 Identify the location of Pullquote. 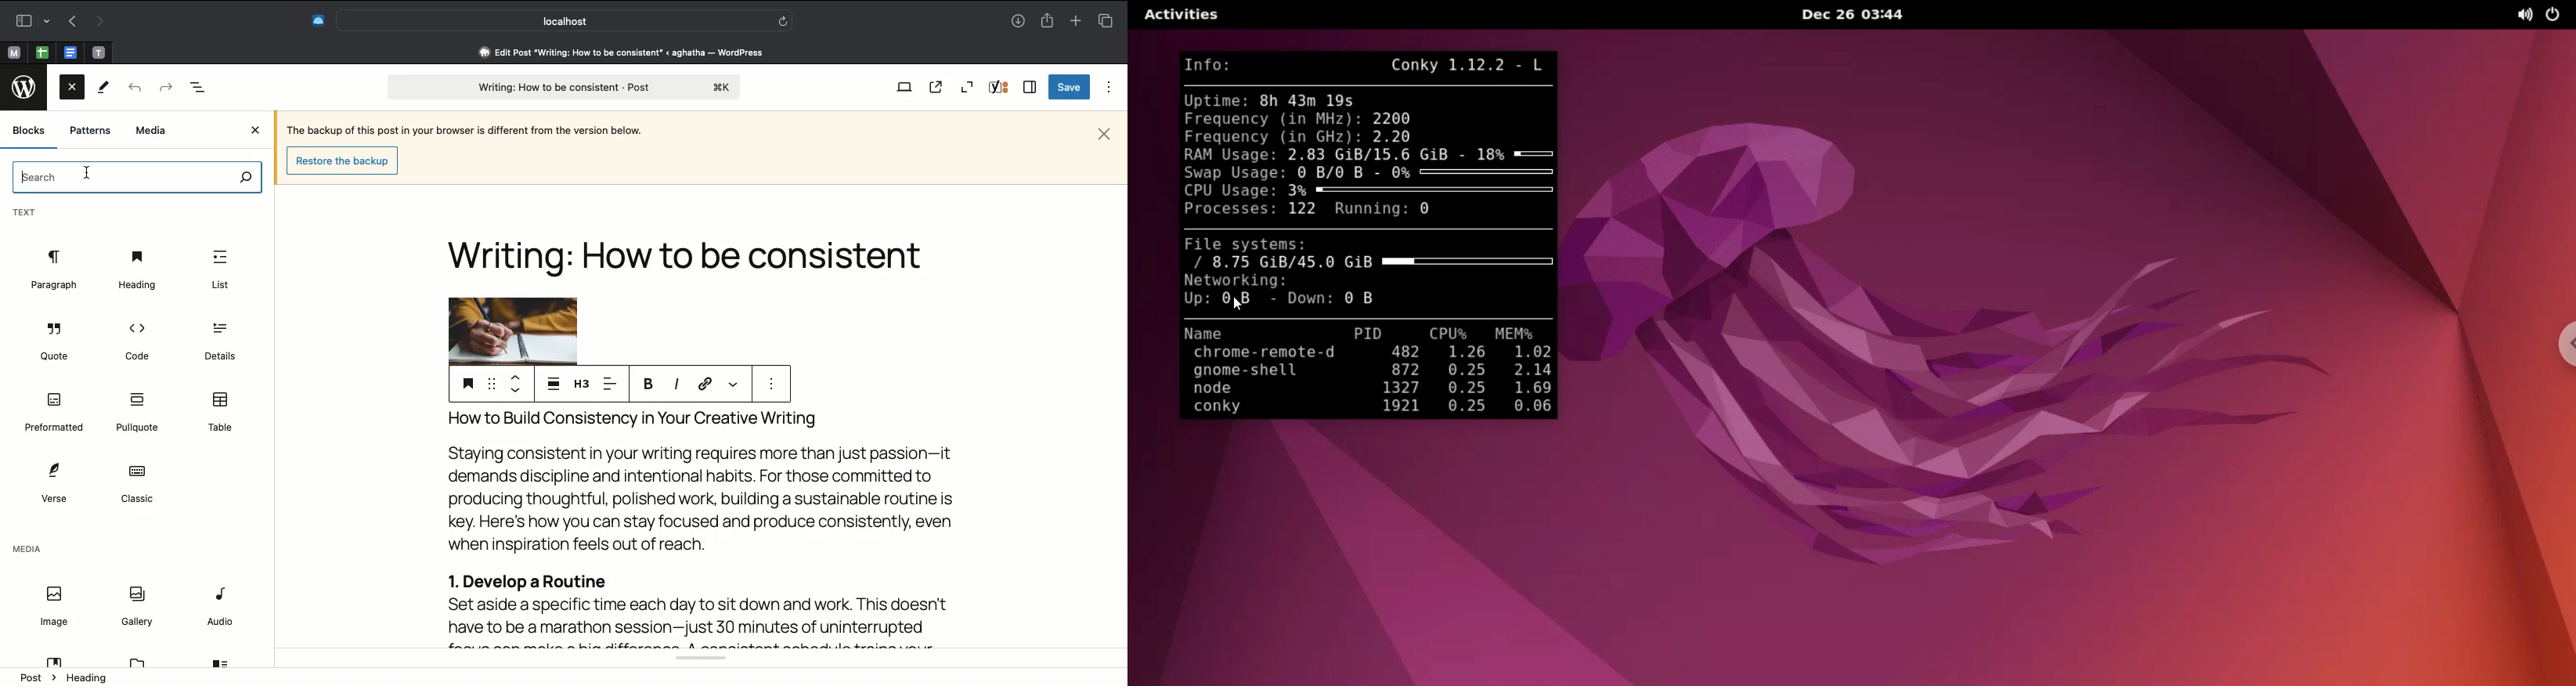
(140, 413).